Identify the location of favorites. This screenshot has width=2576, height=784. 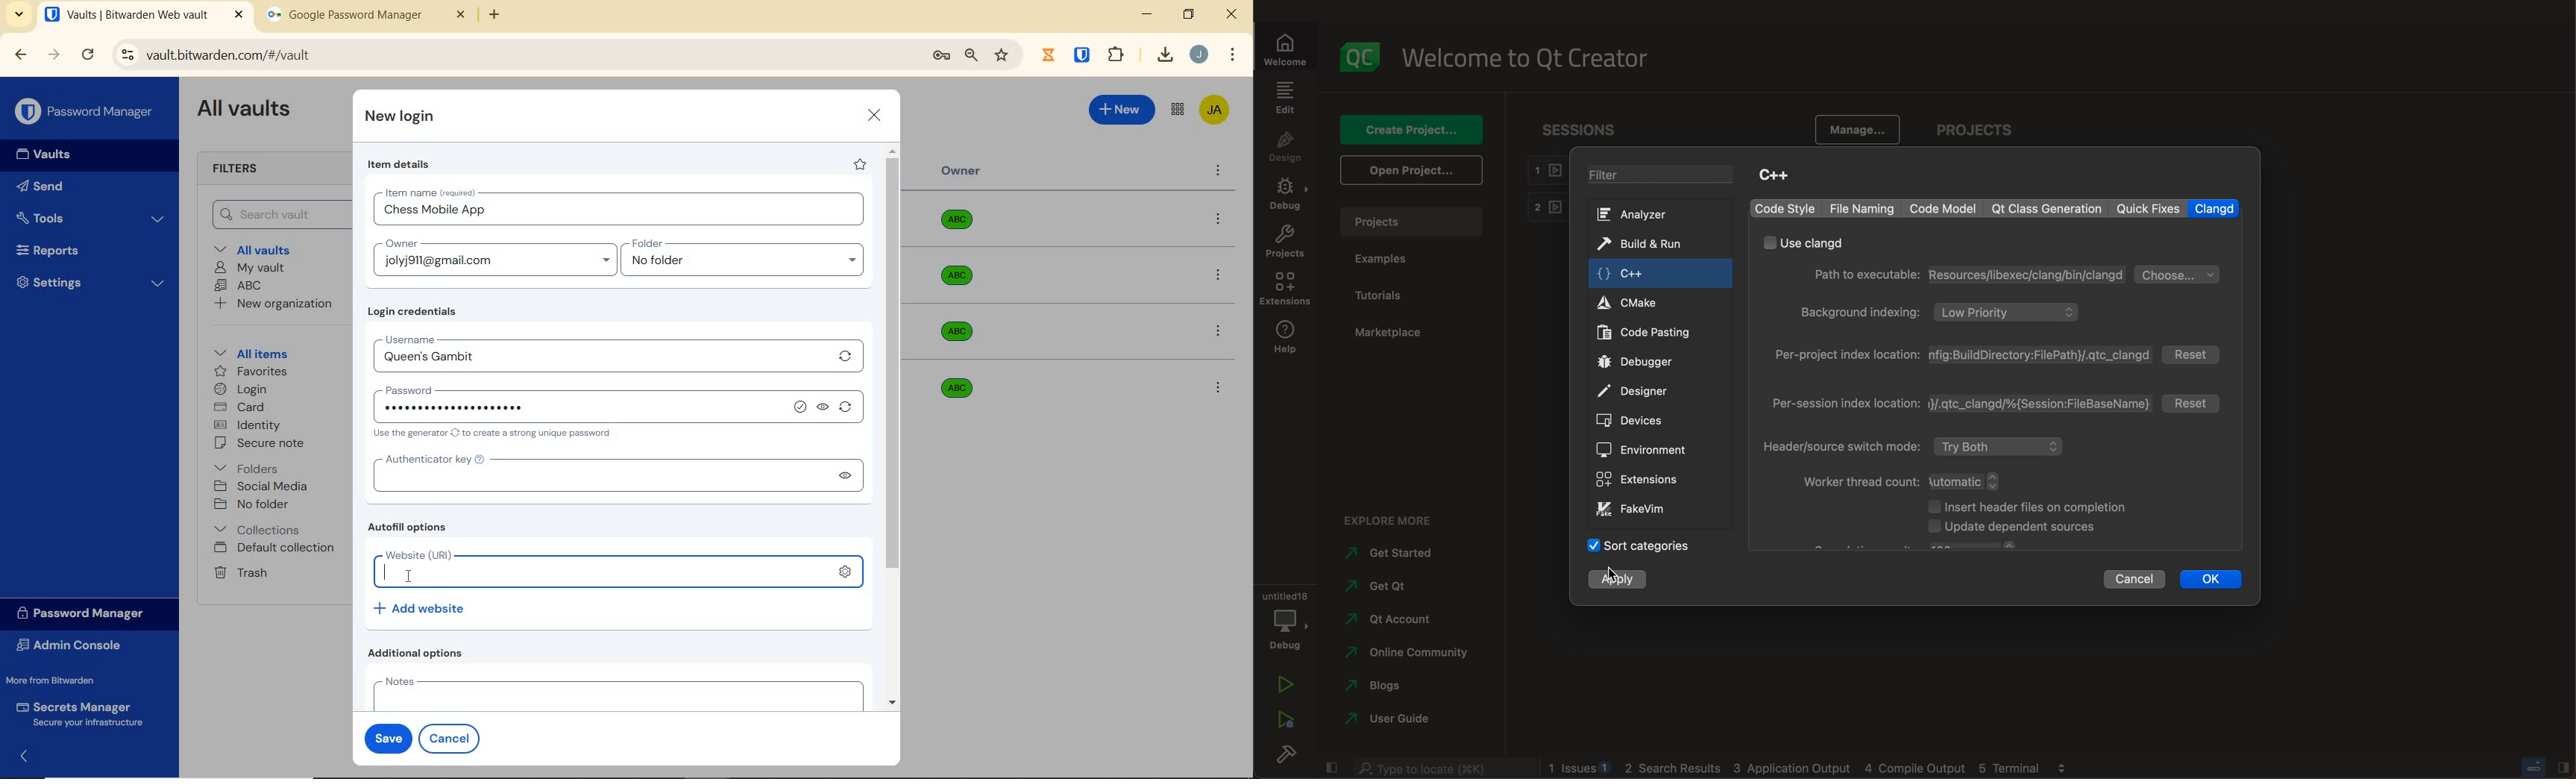
(252, 373).